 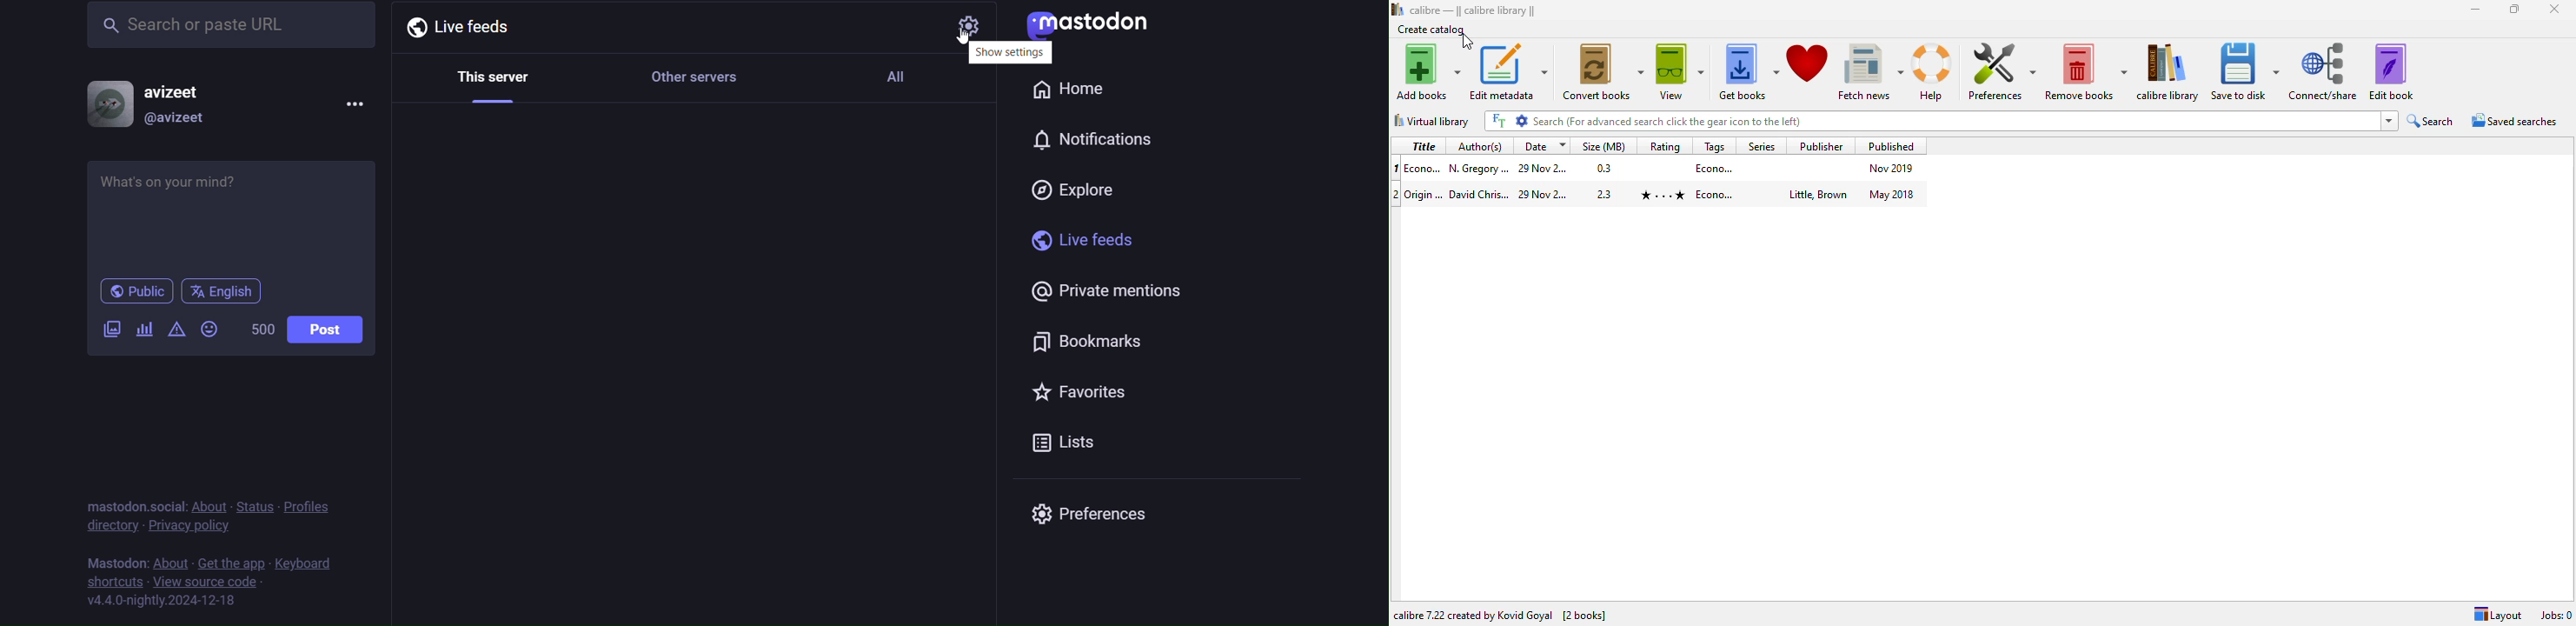 What do you see at coordinates (2553, 9) in the screenshot?
I see `close` at bounding box center [2553, 9].